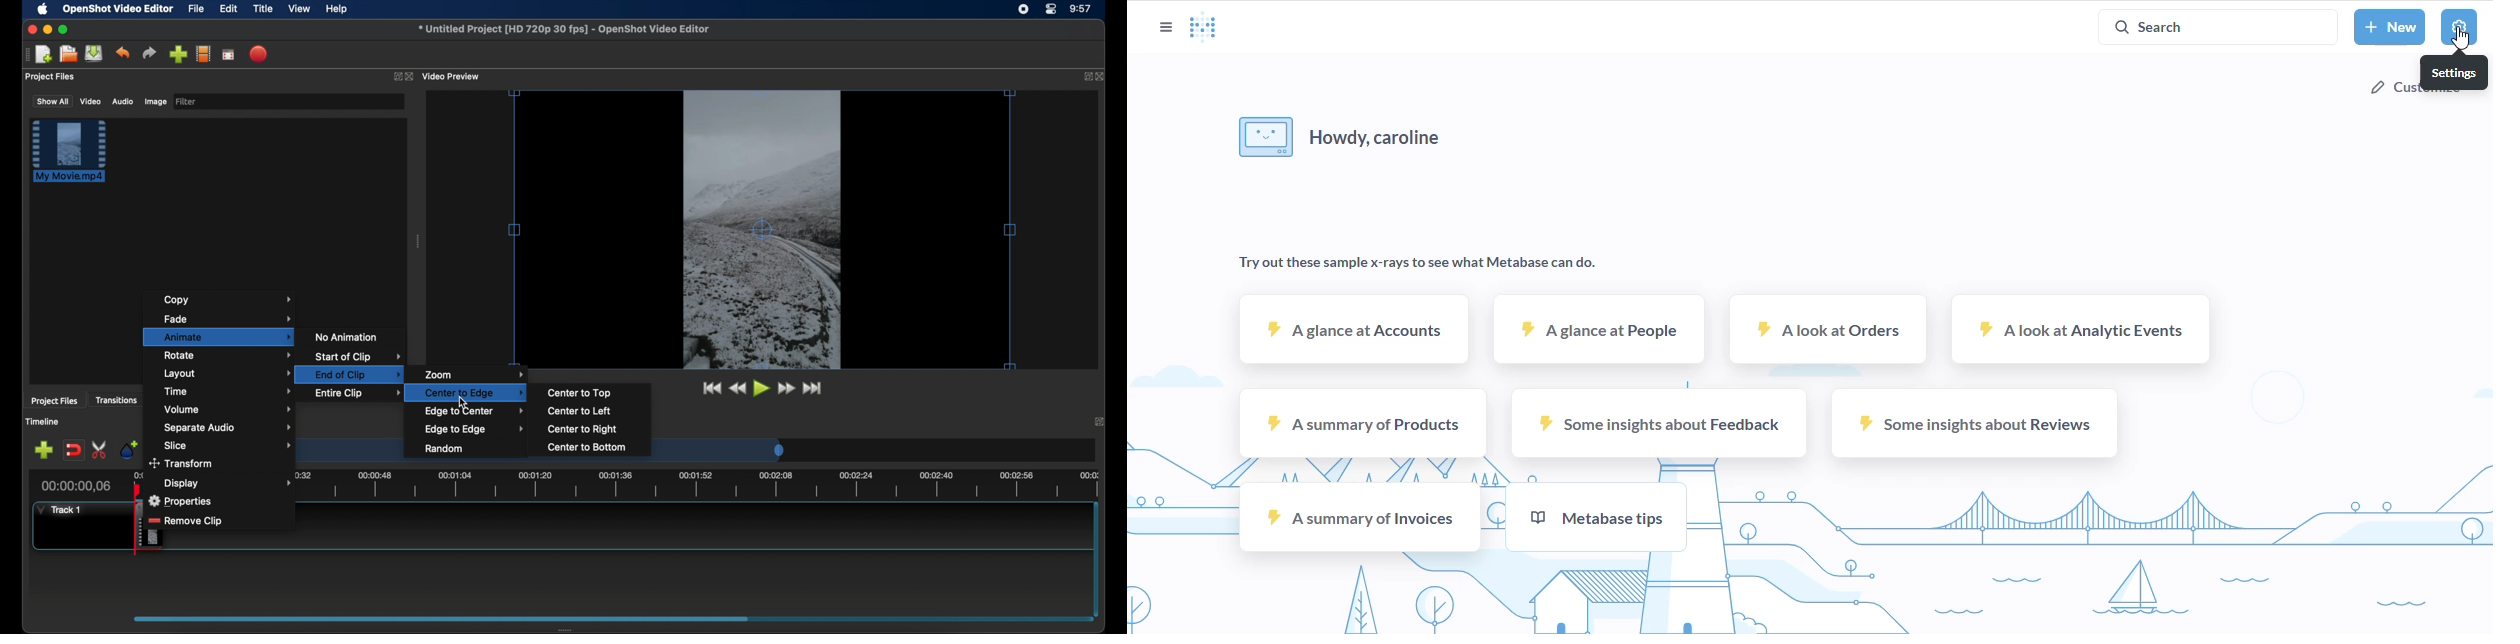 The height and width of the screenshot is (644, 2520). What do you see at coordinates (26, 55) in the screenshot?
I see `drag handle` at bounding box center [26, 55].